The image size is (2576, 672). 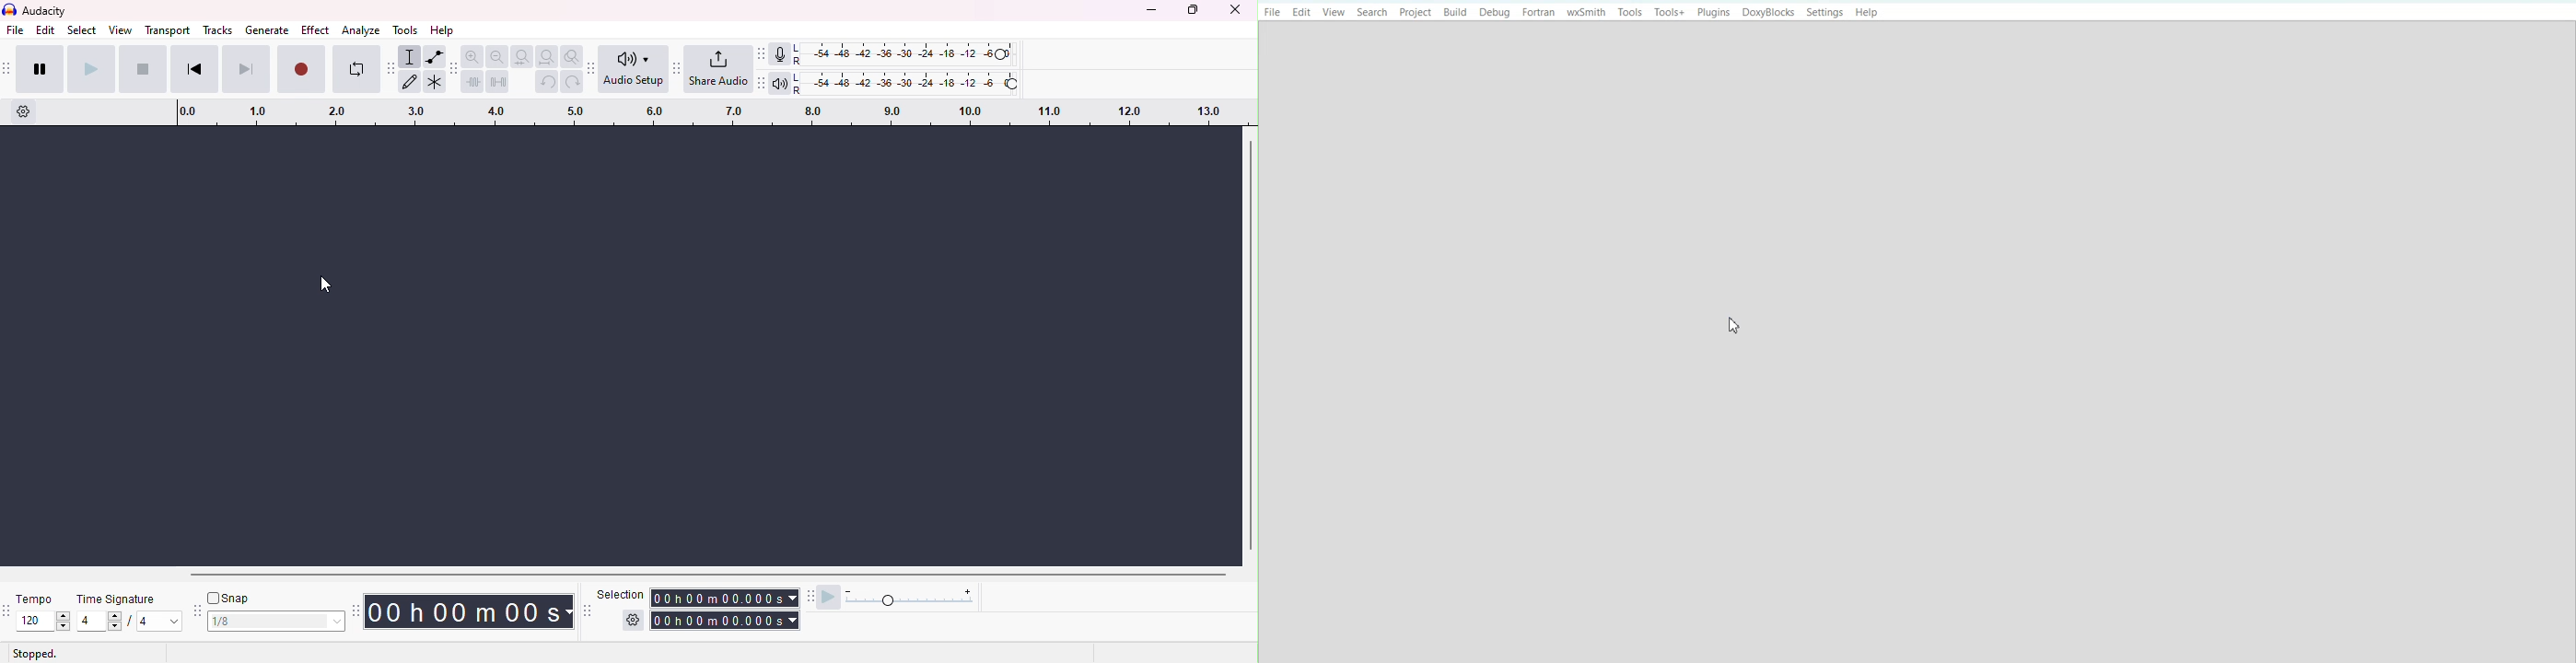 I want to click on recording level, so click(x=903, y=53).